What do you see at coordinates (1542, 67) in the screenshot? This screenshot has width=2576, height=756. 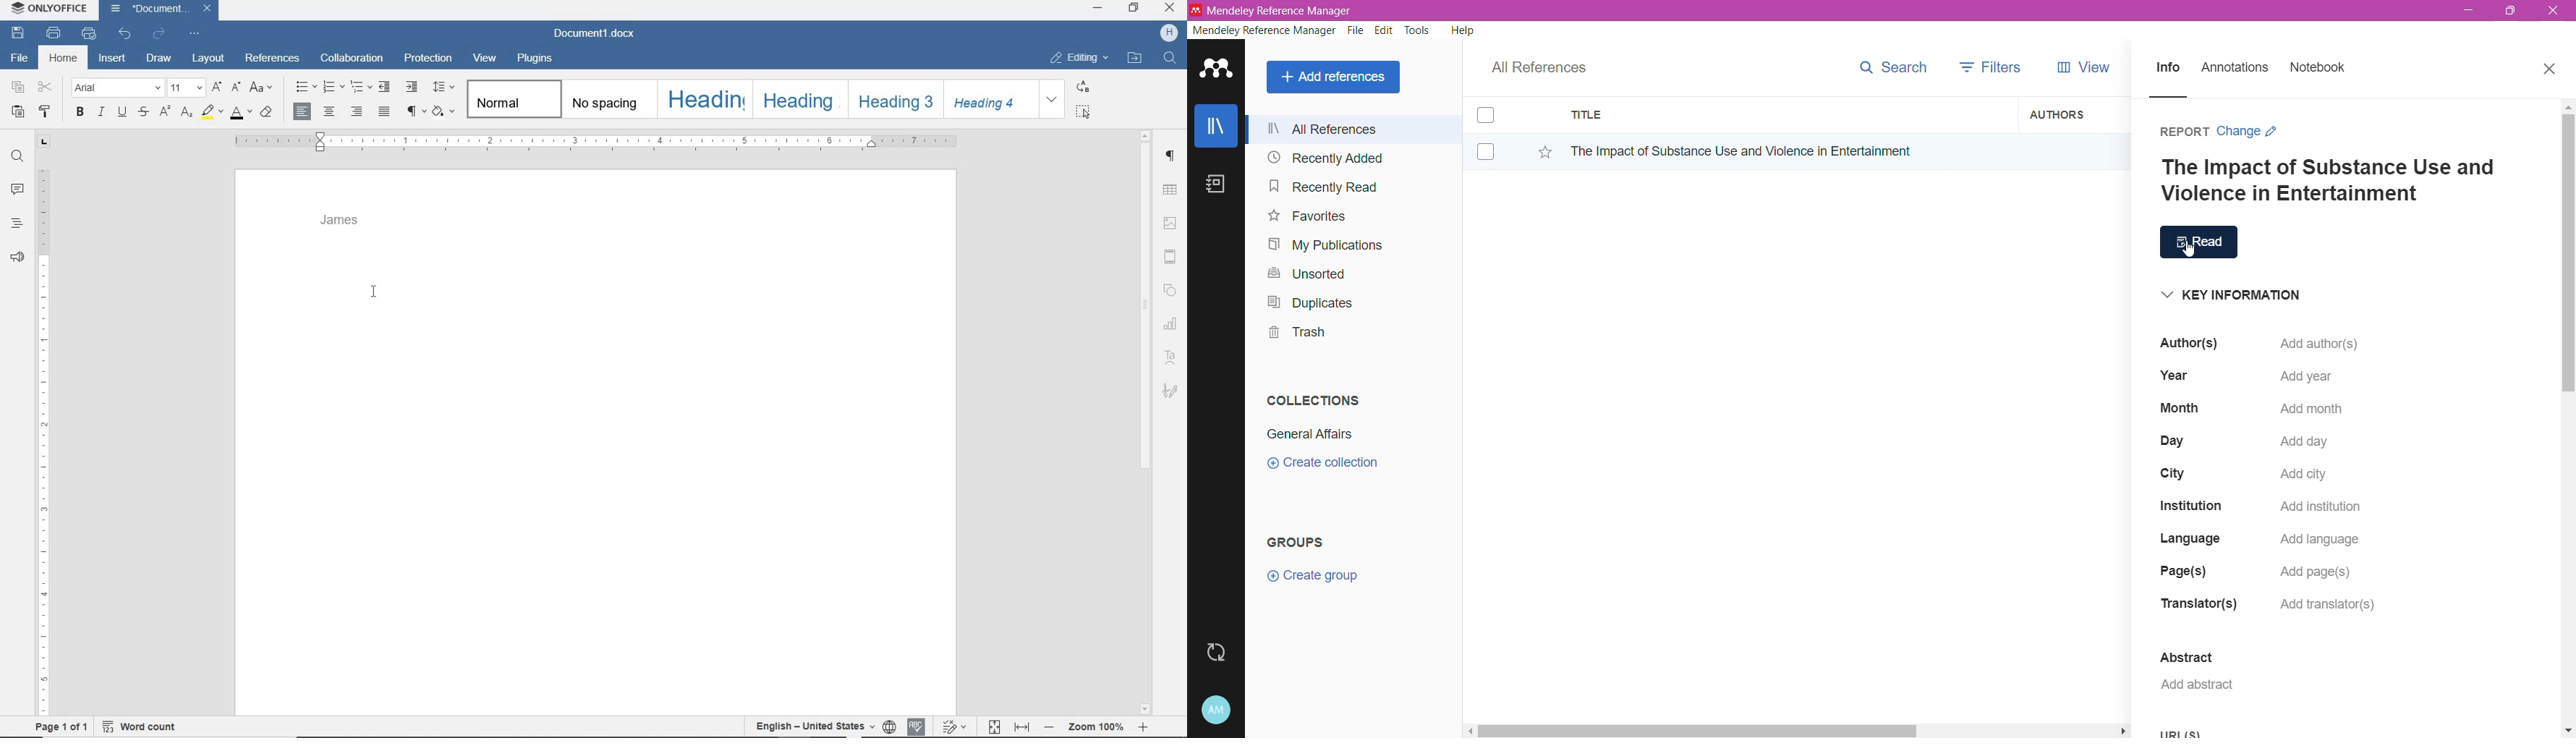 I see `All References` at bounding box center [1542, 67].